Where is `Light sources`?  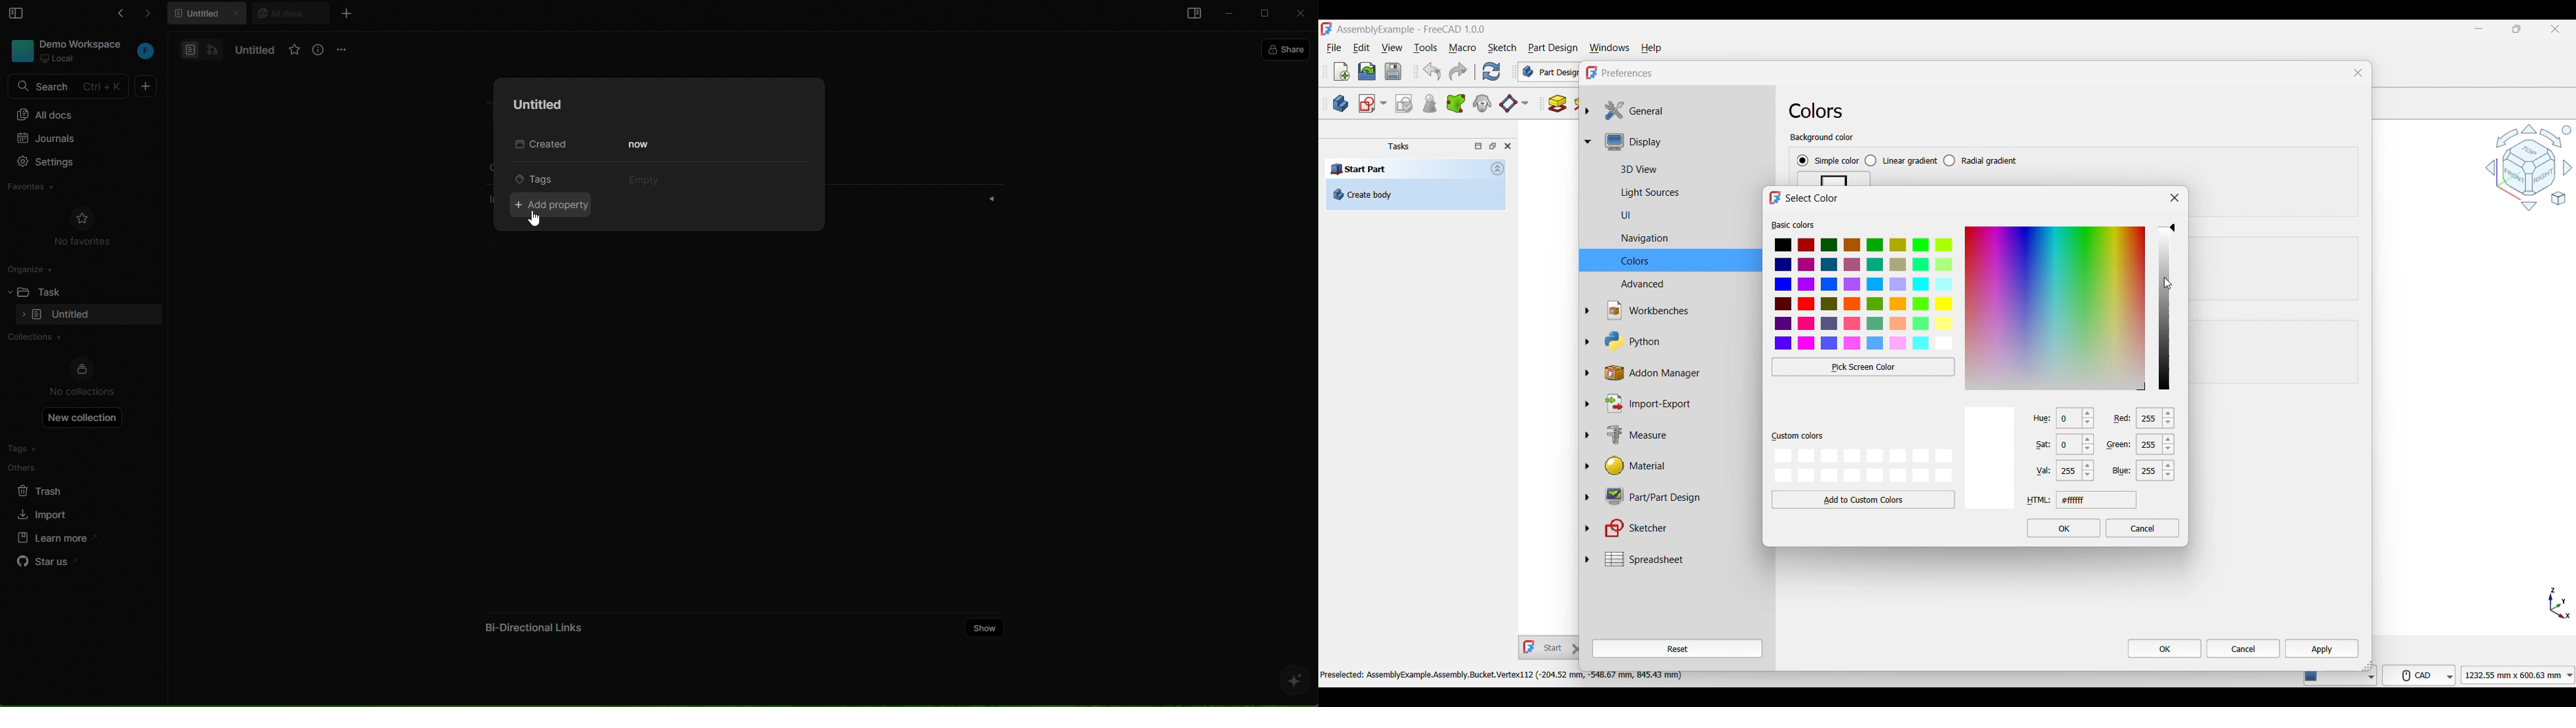
Light sources is located at coordinates (1679, 193).